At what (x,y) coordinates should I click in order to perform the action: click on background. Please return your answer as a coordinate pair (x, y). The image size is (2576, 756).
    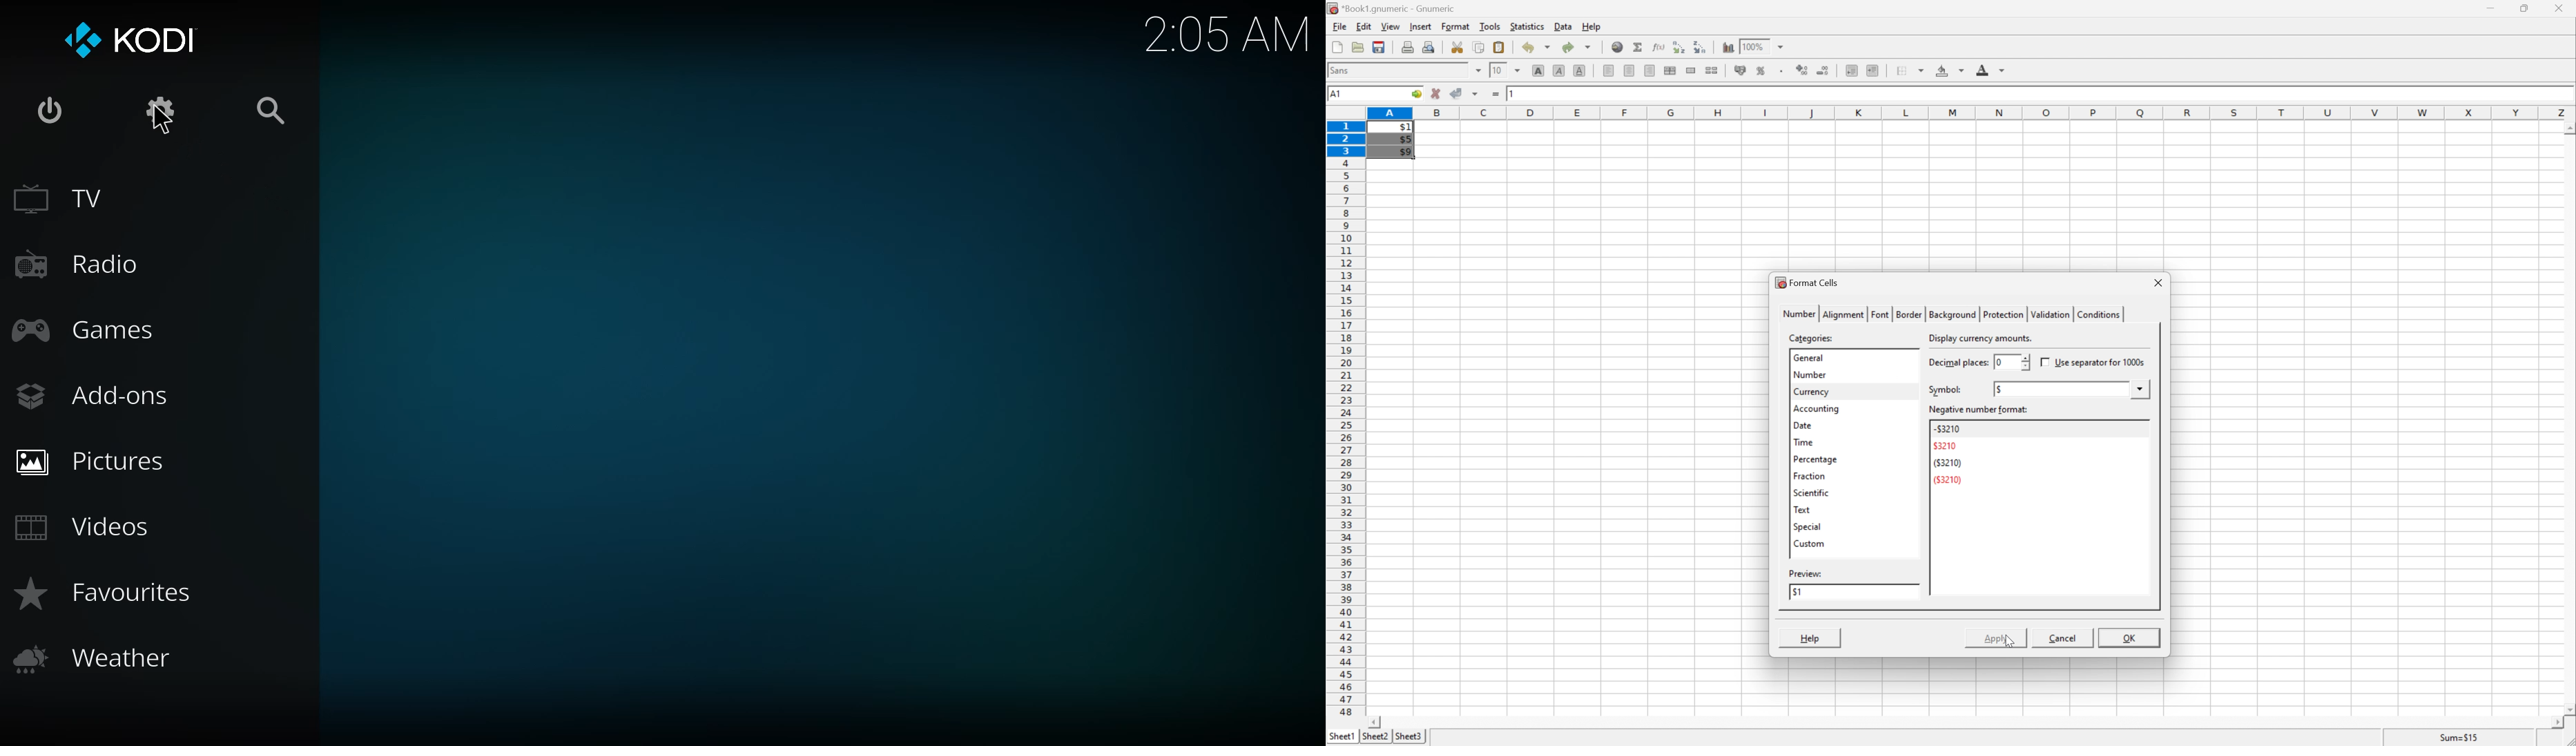
    Looking at the image, I should click on (1951, 314).